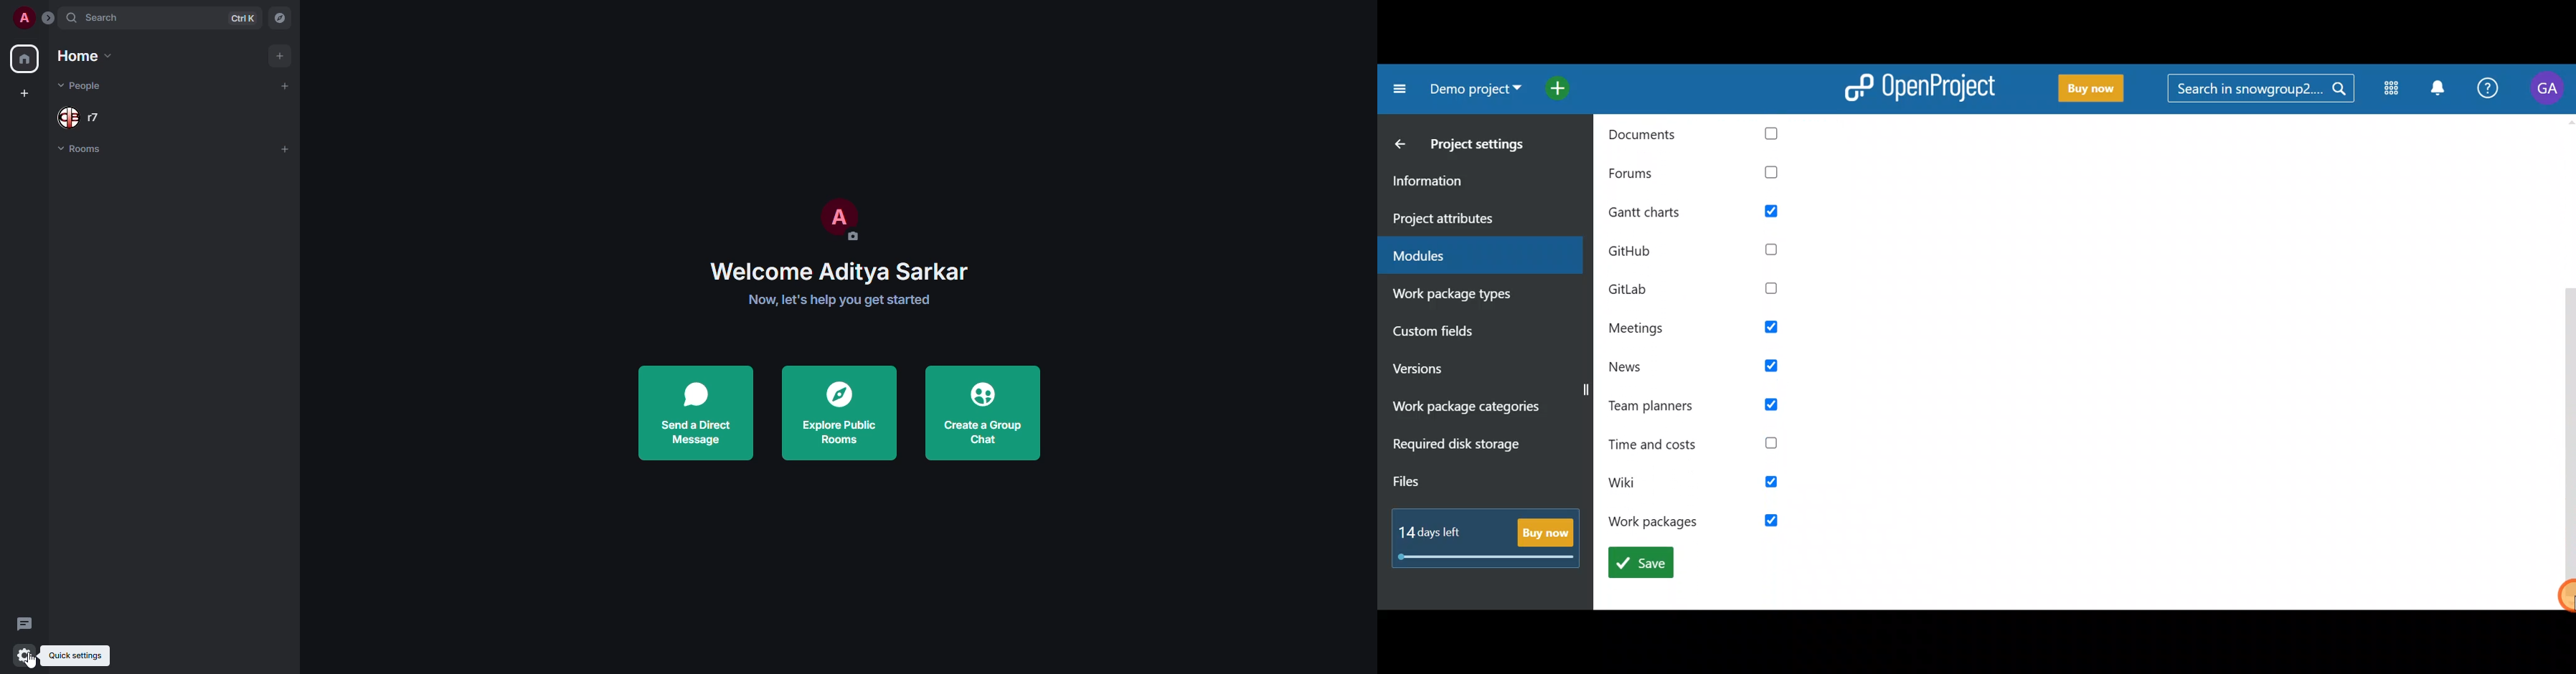  Describe the element at coordinates (1702, 136) in the screenshot. I see `documents` at that location.